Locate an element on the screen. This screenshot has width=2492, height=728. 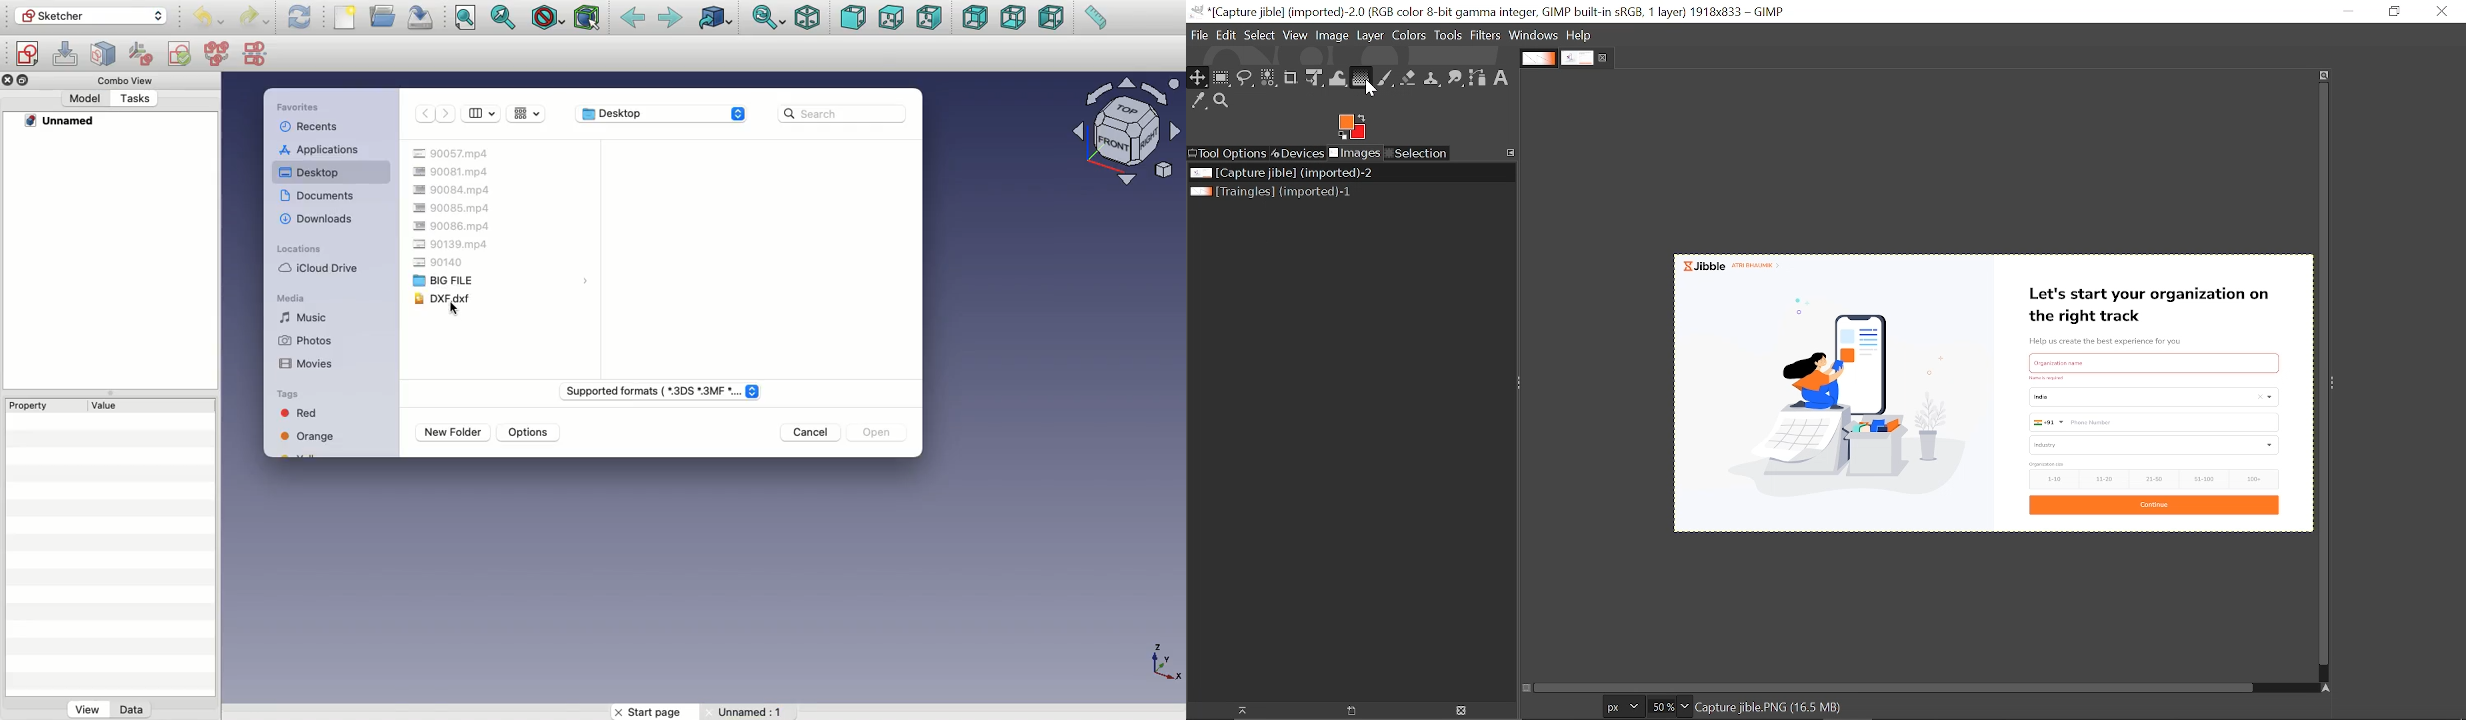
Back is located at coordinates (634, 19).